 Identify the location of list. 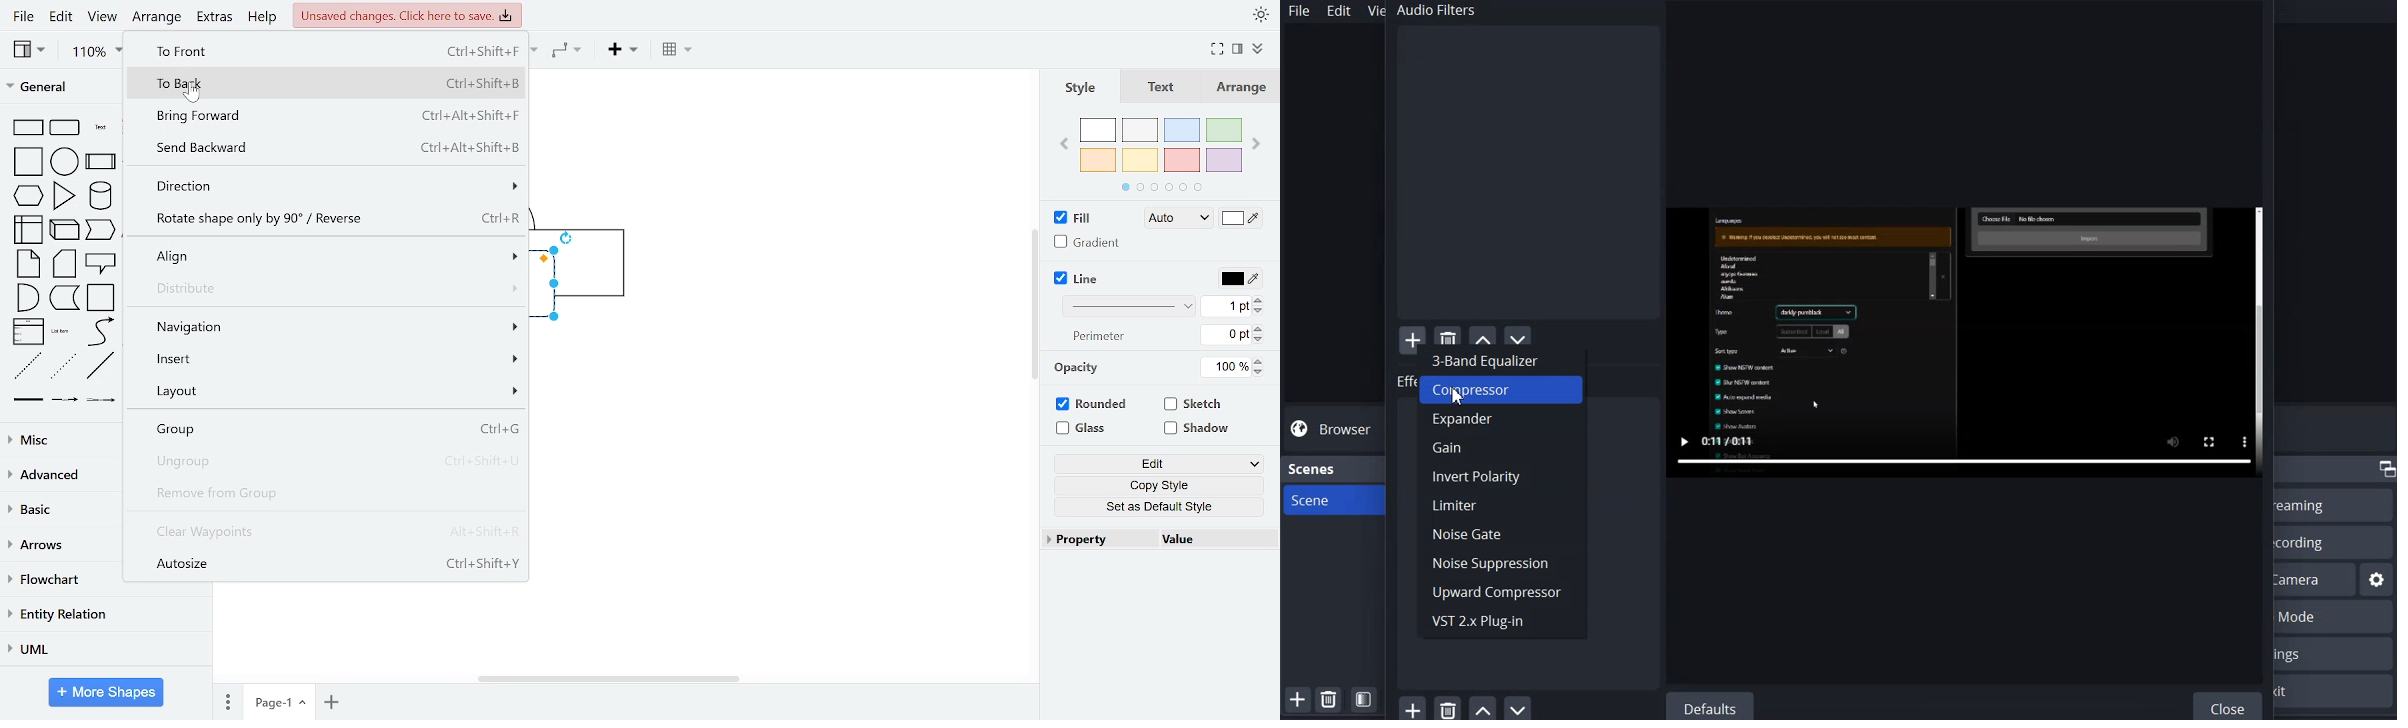
(26, 332).